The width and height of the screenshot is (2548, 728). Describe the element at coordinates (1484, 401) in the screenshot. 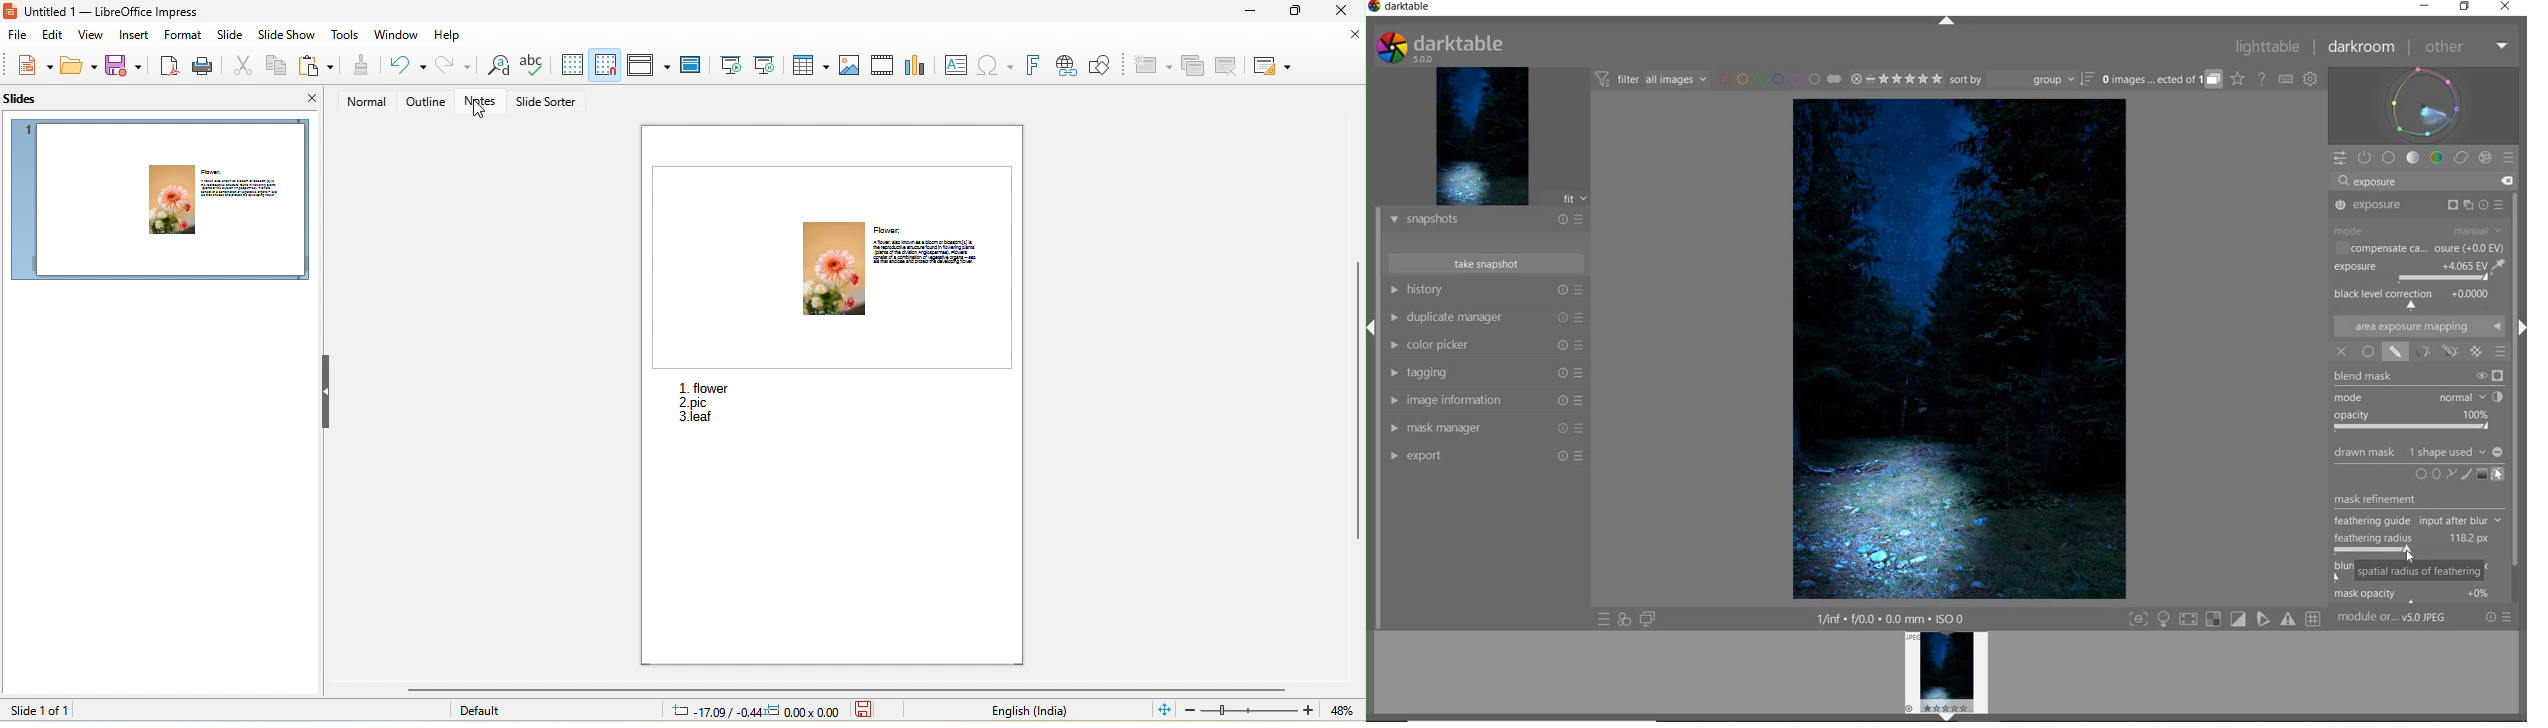

I see `IMAGE INFORMATION` at that location.